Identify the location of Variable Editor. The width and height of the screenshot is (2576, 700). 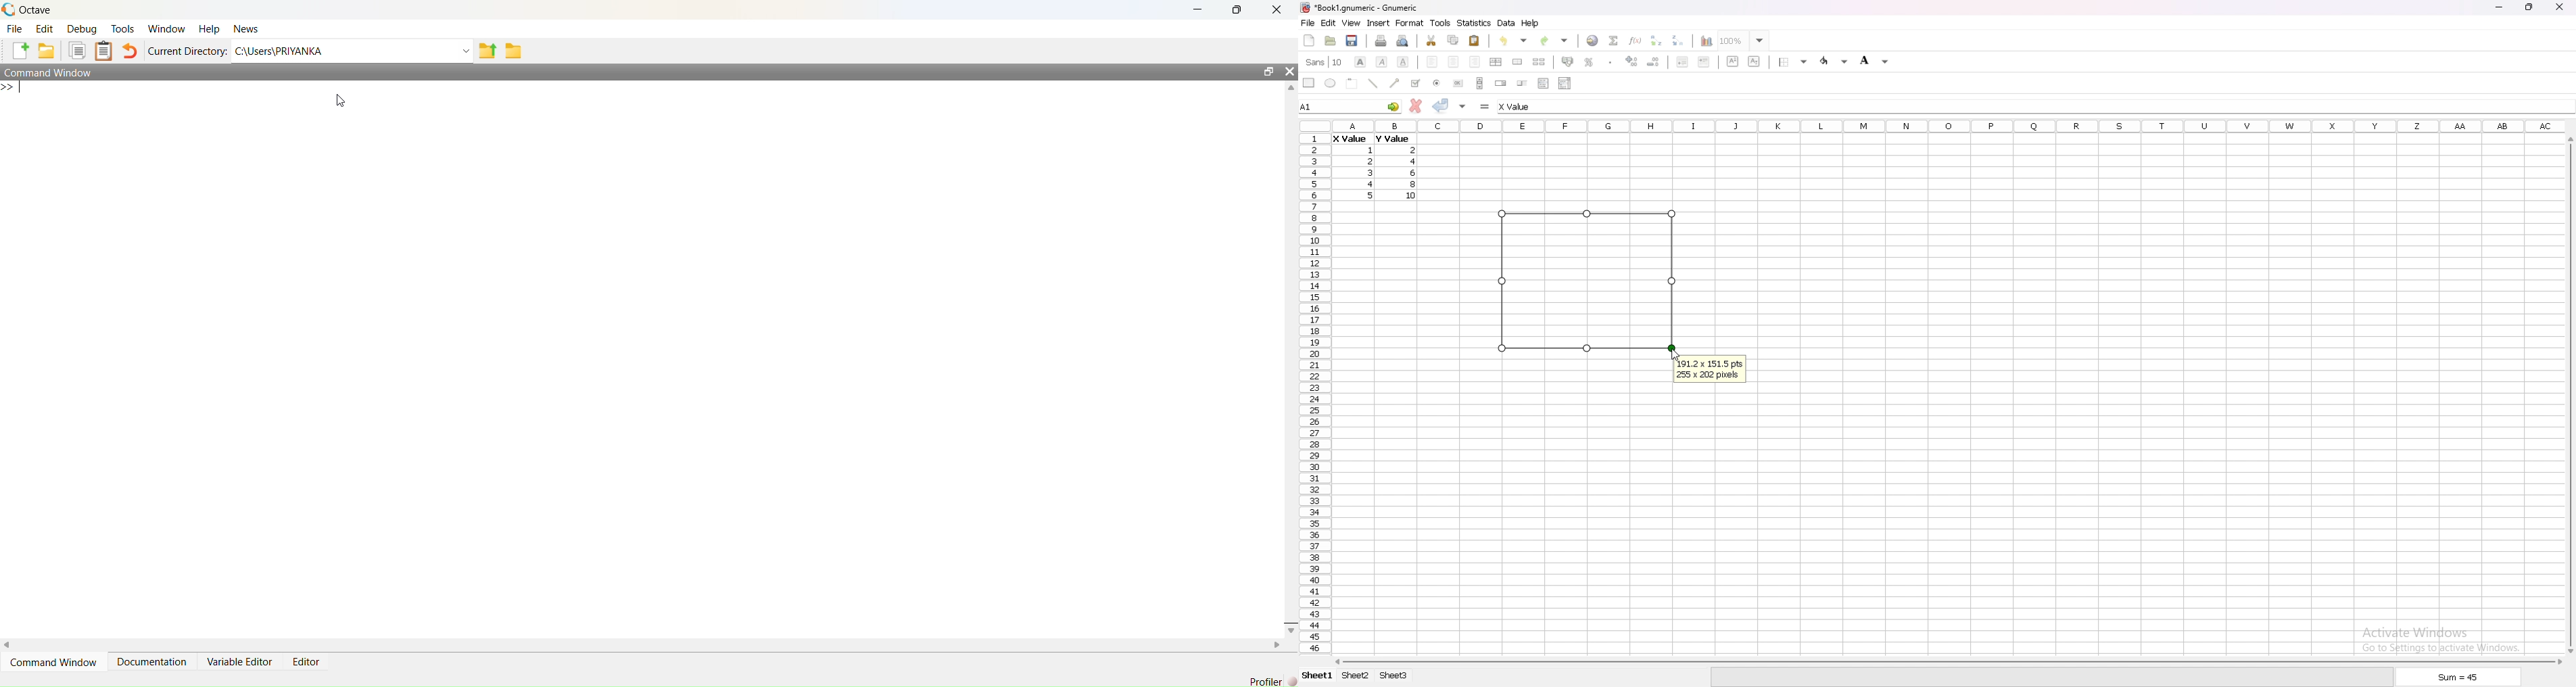
(239, 661).